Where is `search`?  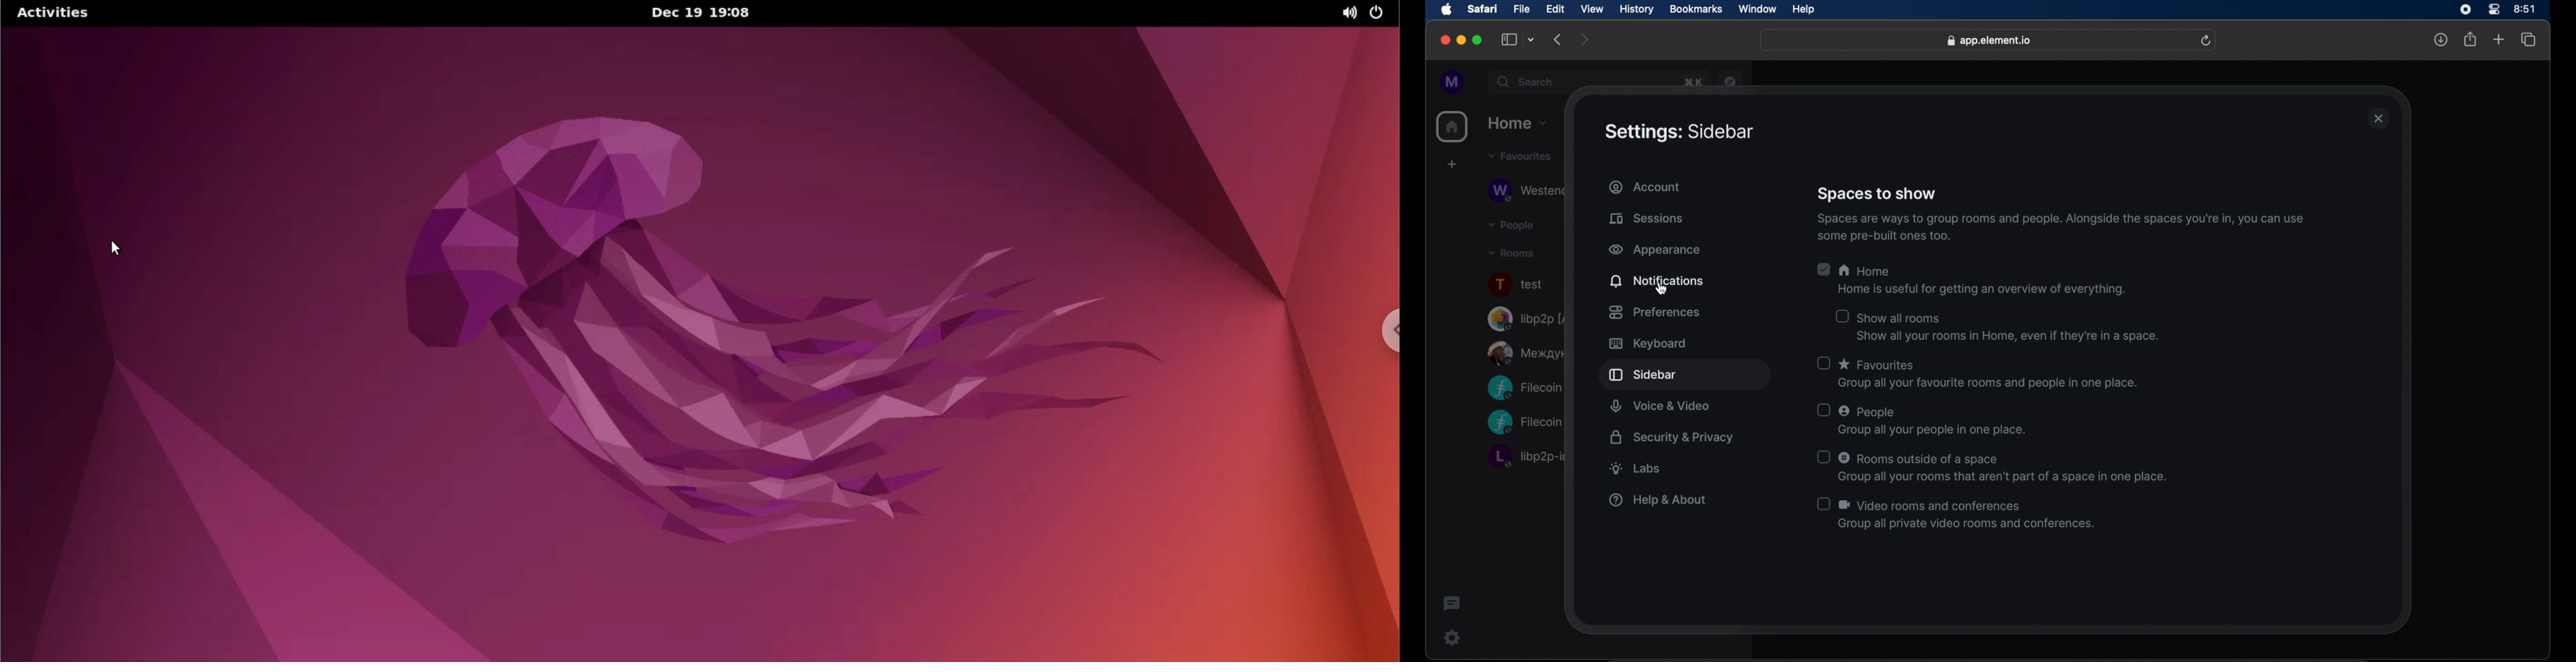 search is located at coordinates (1525, 83).